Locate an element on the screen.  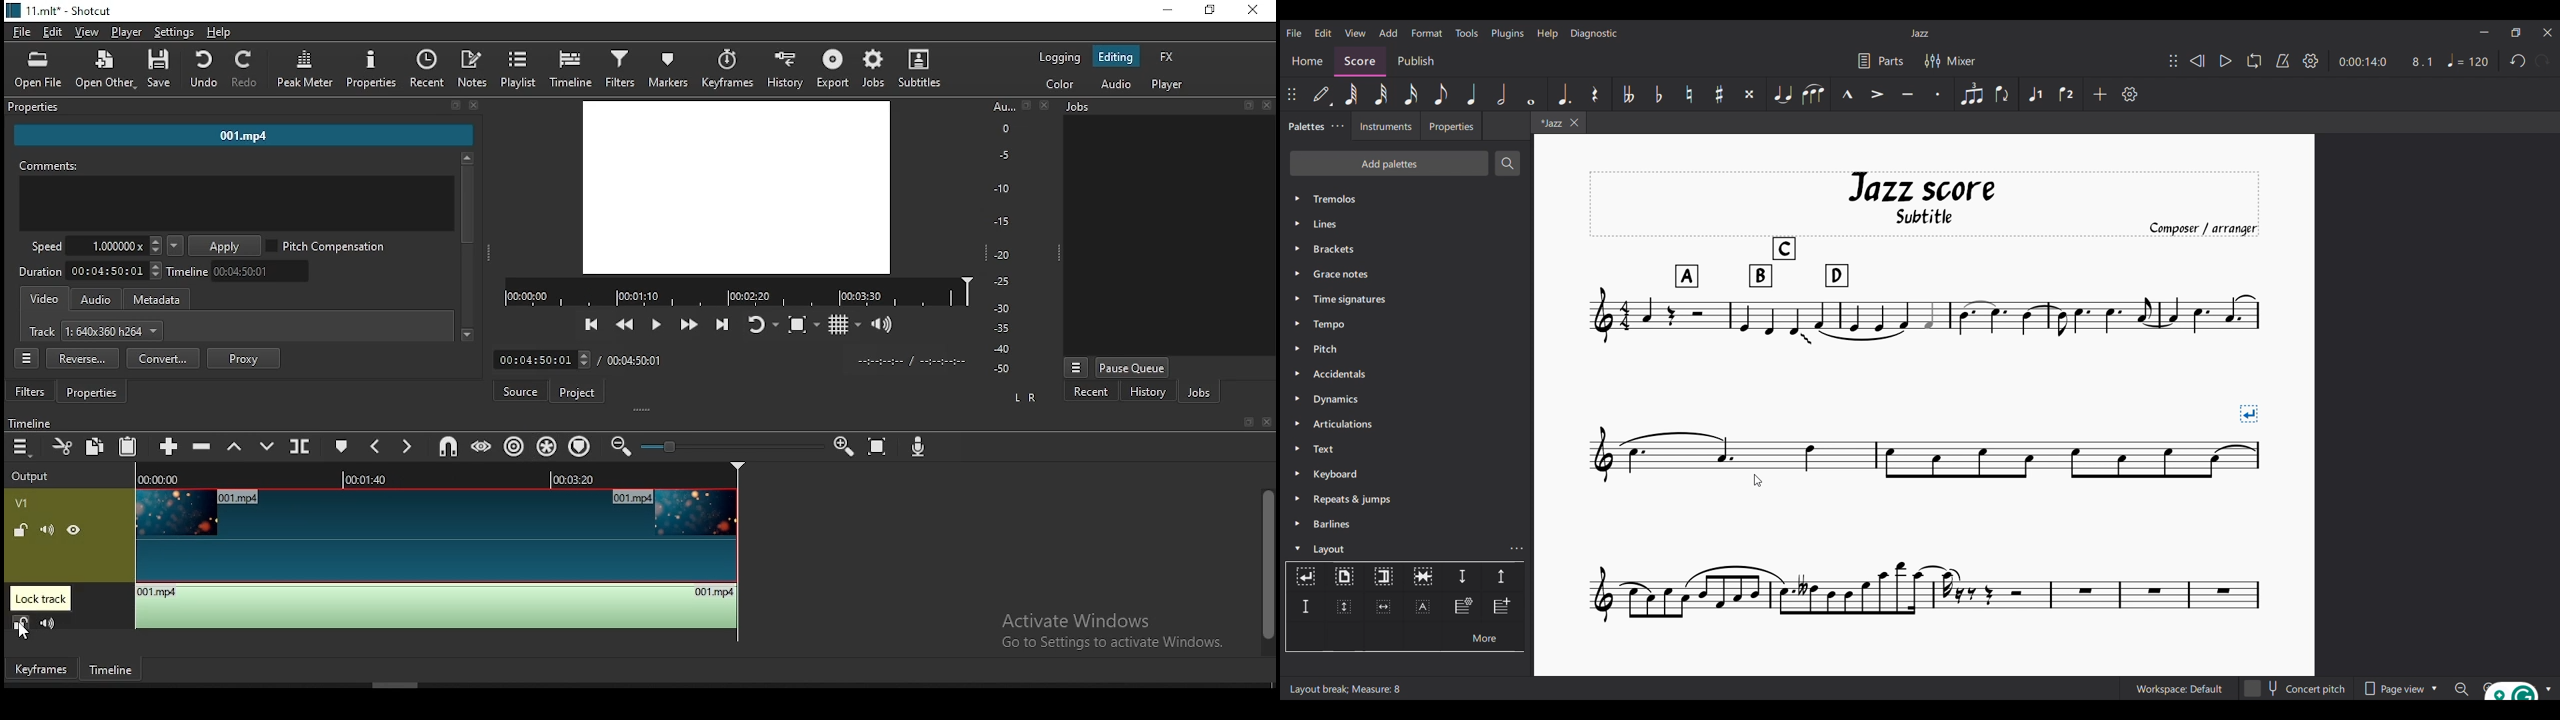
mouse pointer is located at coordinates (25, 632).